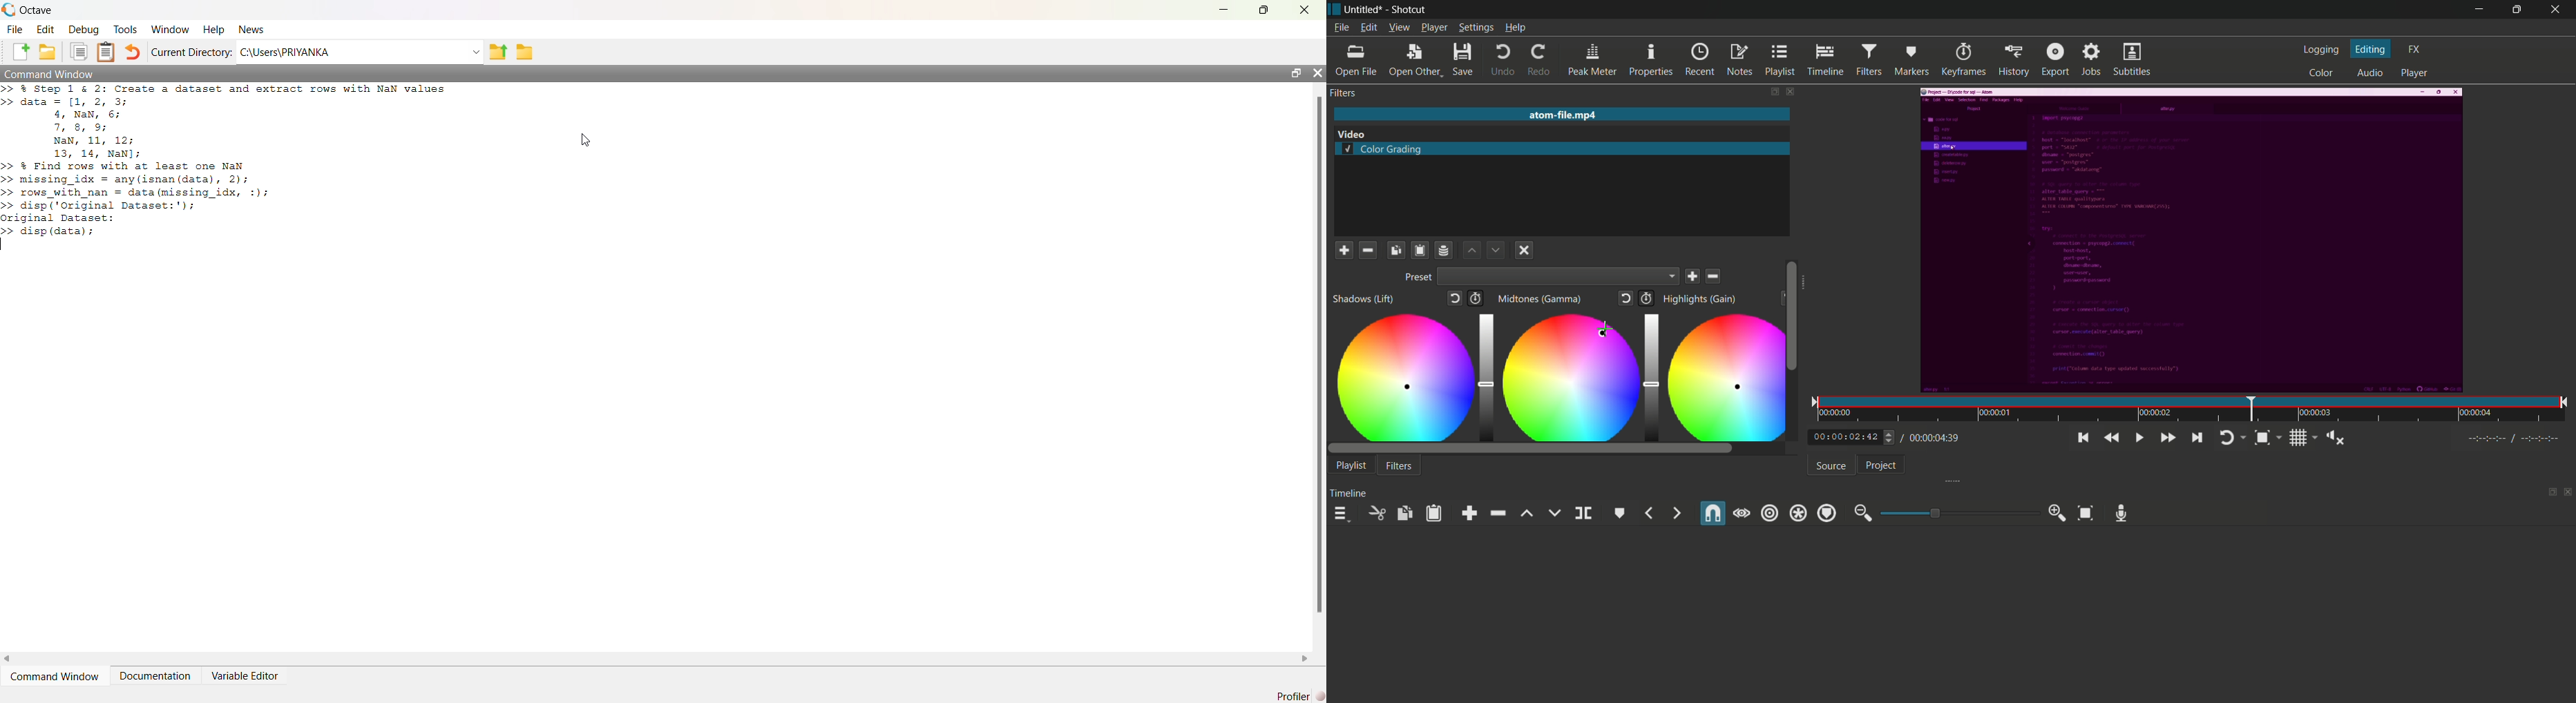 This screenshot has height=728, width=2576. I want to click on peak meter, so click(1593, 61).